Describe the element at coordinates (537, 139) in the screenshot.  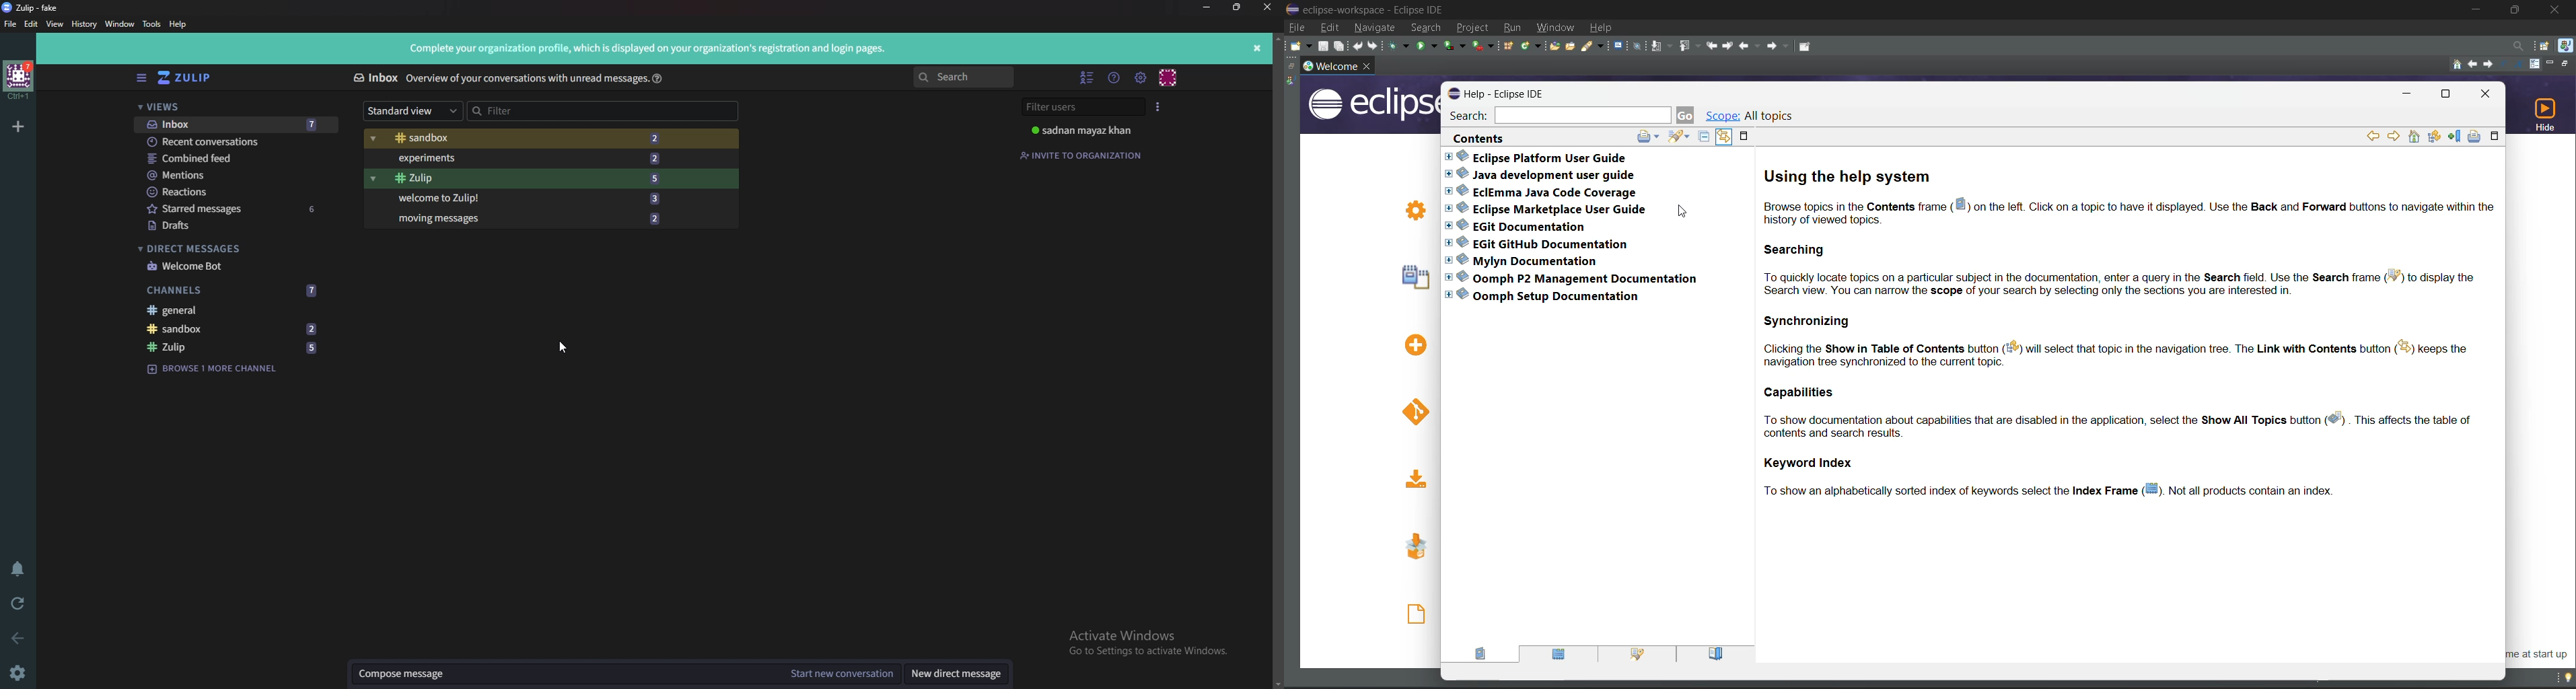
I see `Sandbox` at that location.